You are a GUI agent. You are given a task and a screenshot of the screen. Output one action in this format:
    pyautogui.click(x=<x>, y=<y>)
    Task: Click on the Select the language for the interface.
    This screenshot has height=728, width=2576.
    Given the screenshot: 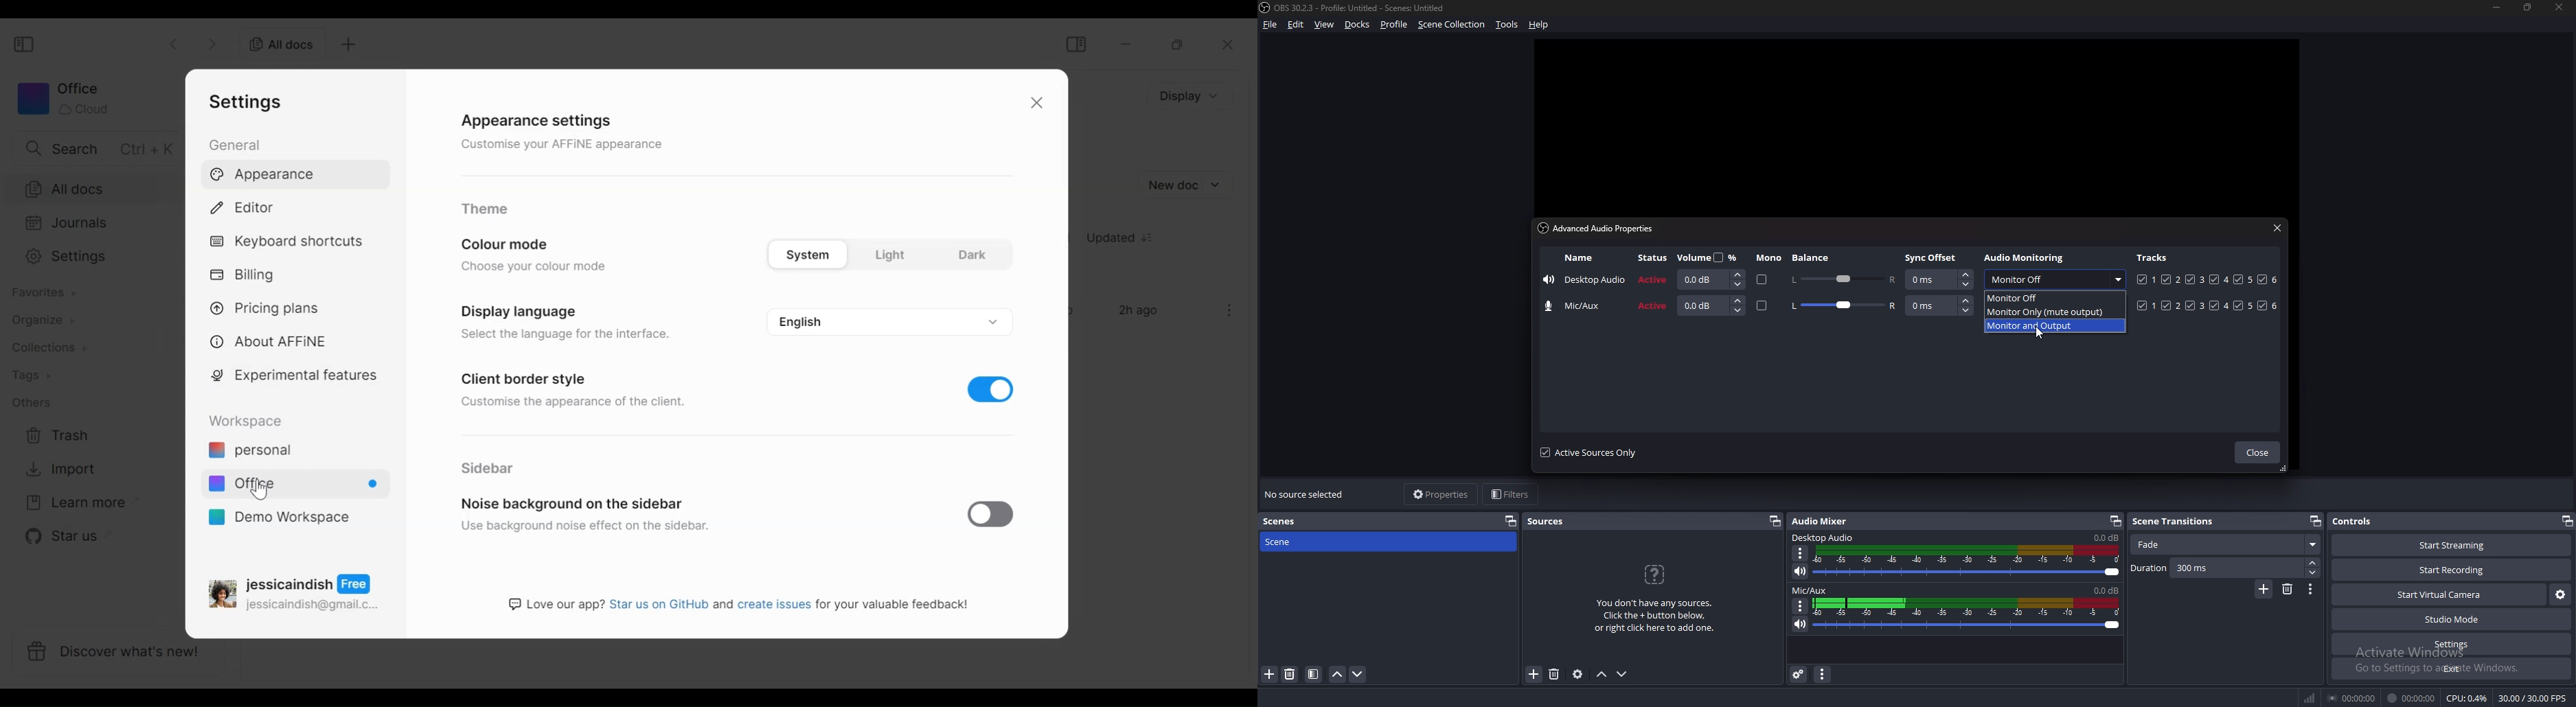 What is the action you would take?
    pyautogui.click(x=567, y=336)
    